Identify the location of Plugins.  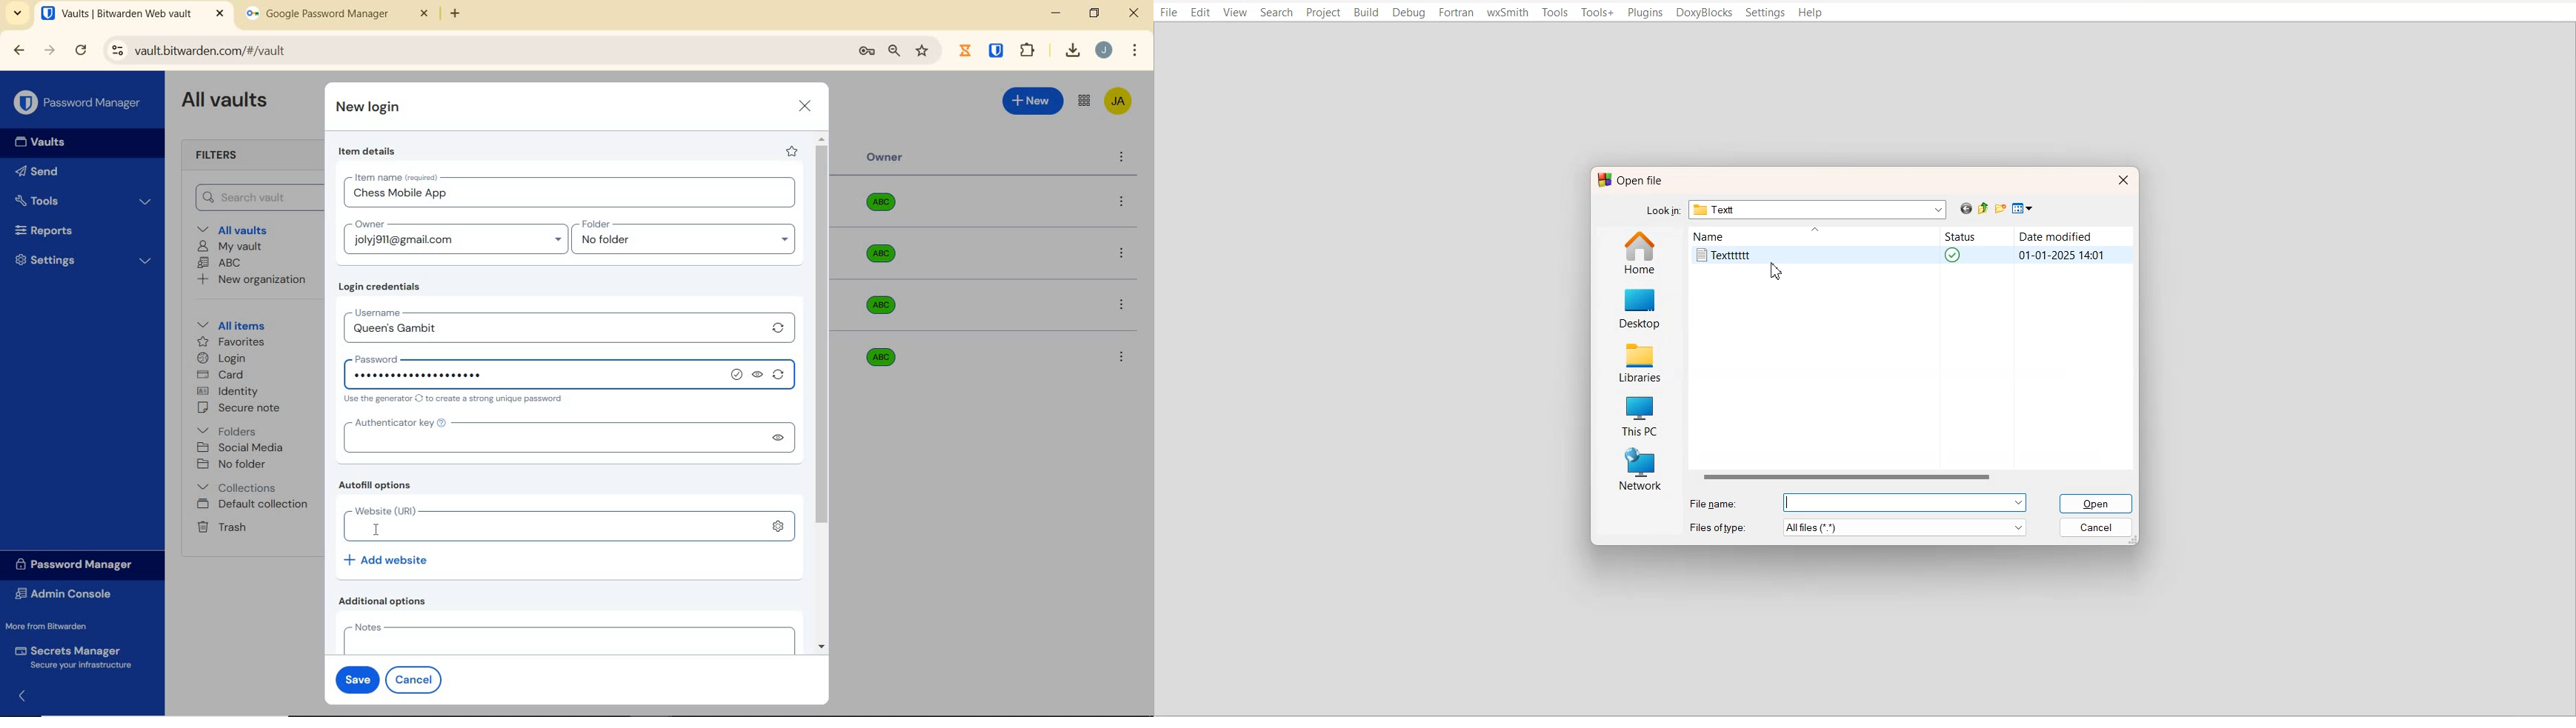
(1644, 12).